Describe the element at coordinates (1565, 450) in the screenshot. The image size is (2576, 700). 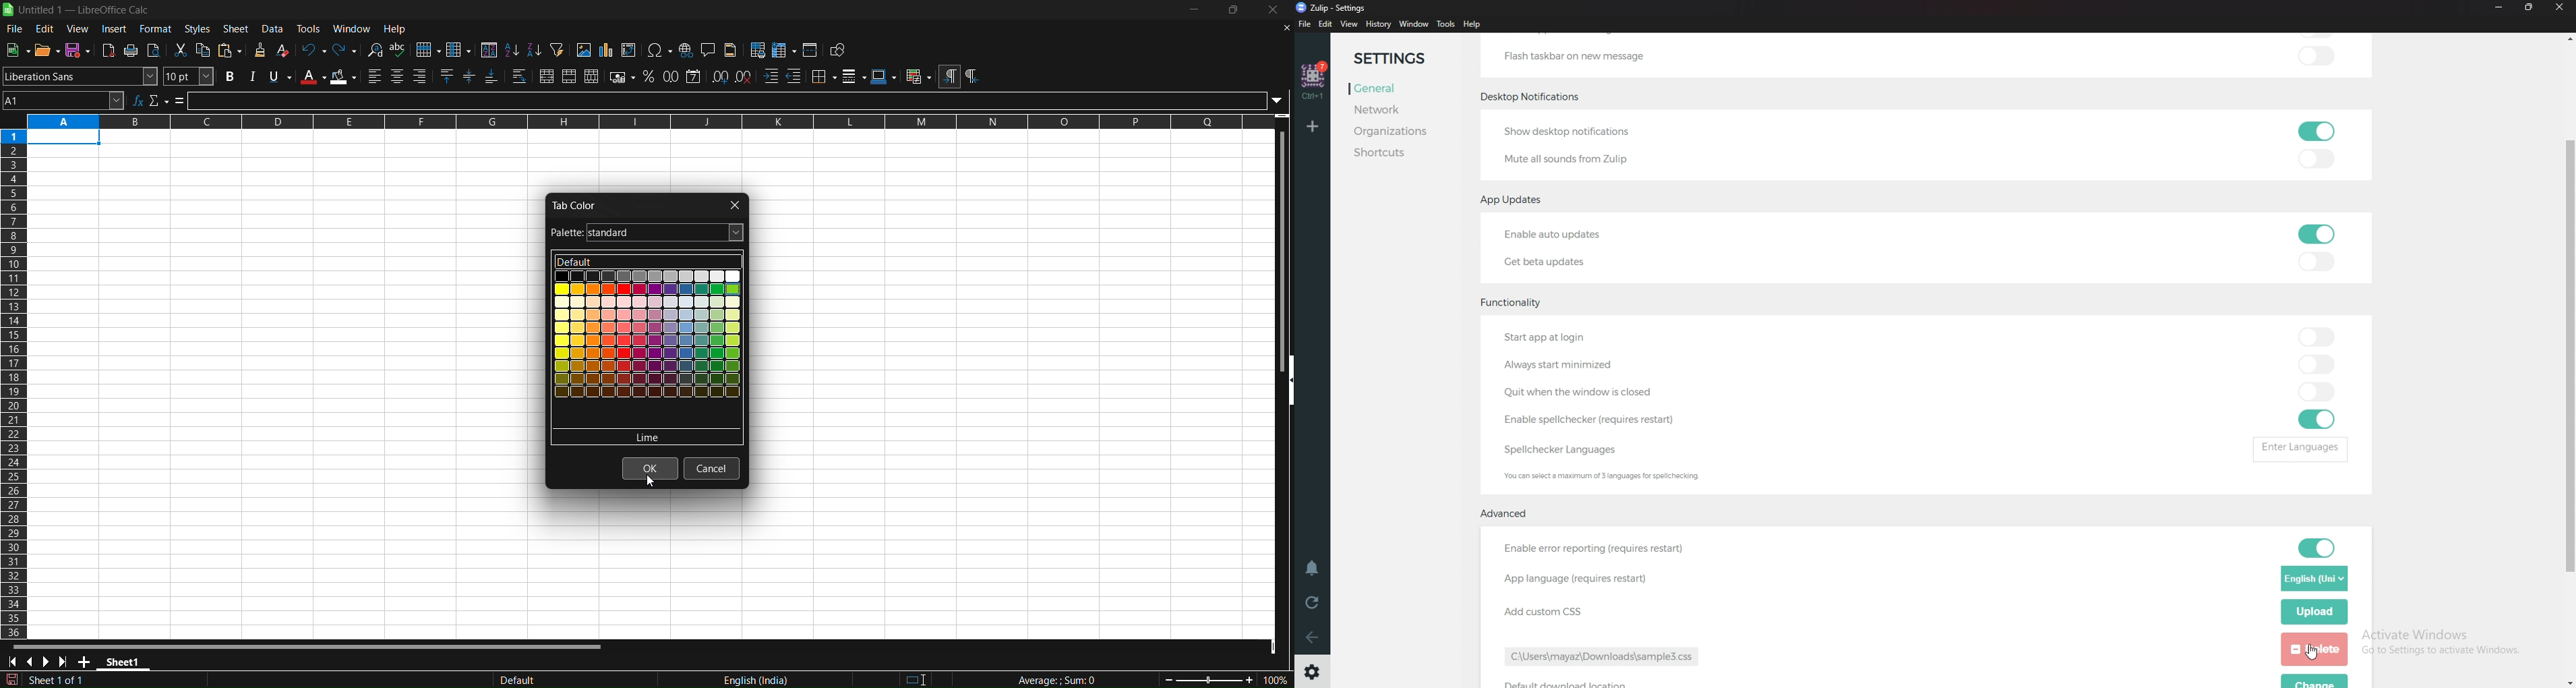
I see `Spell checker languages` at that location.